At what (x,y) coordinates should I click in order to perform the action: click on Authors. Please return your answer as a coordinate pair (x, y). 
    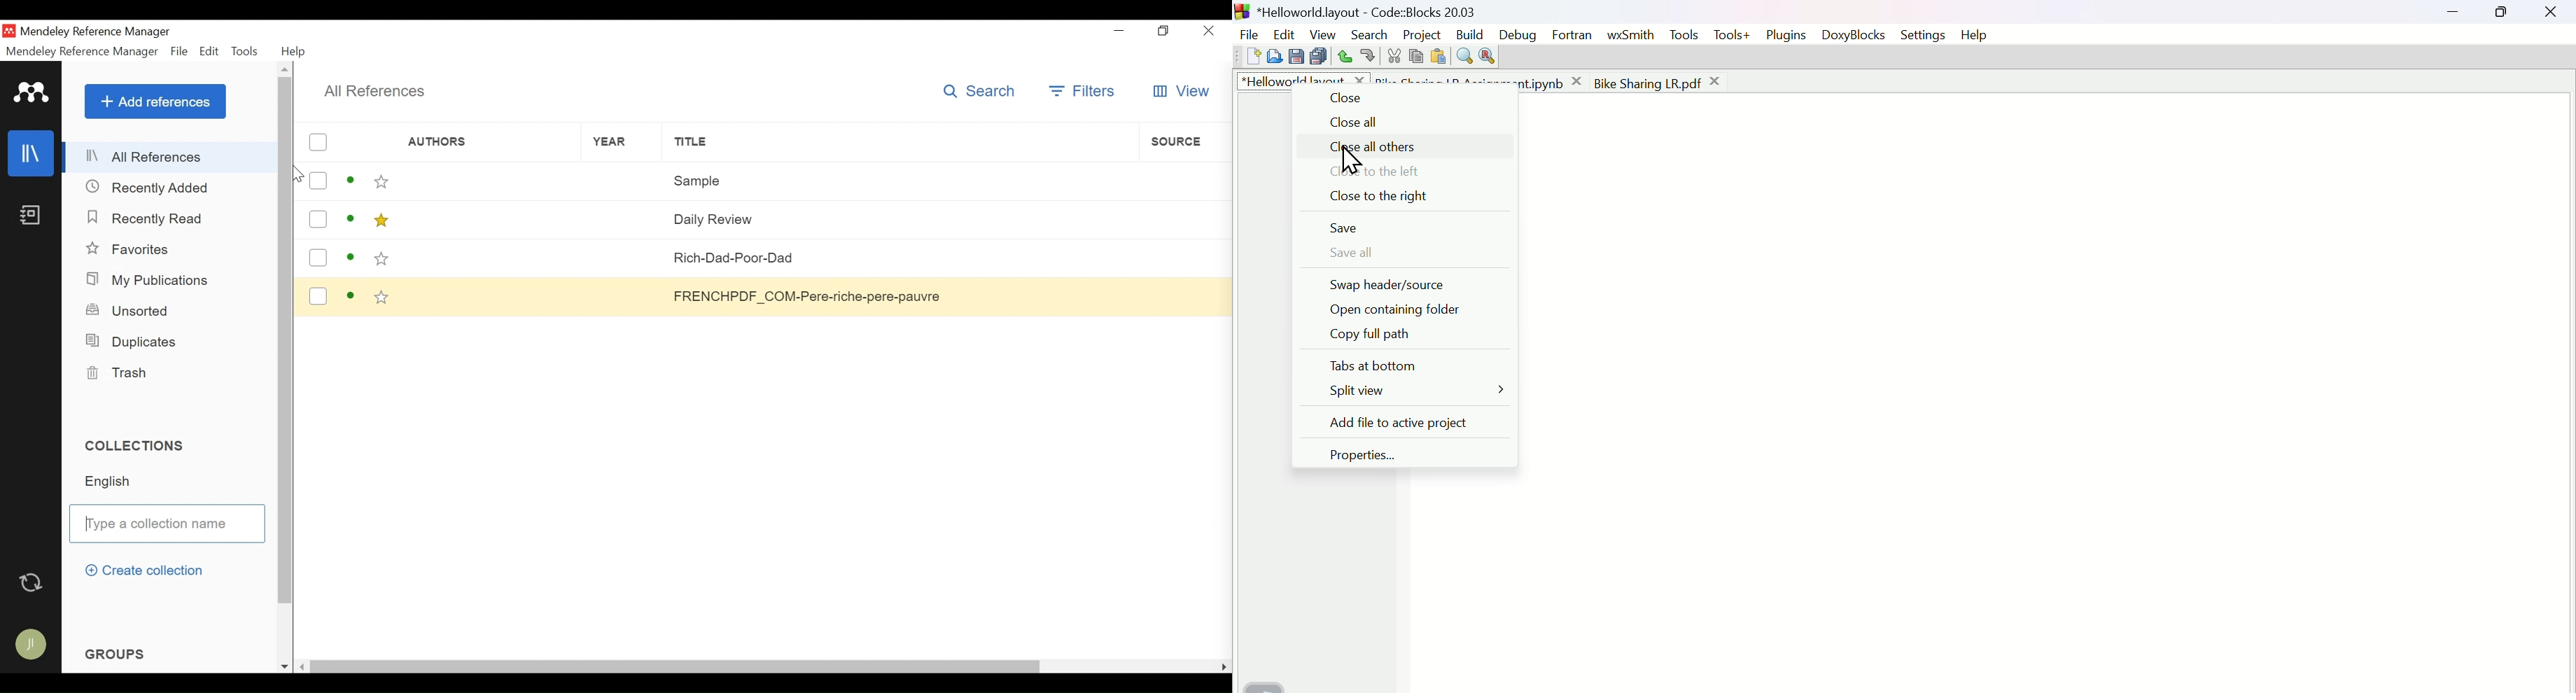
    Looking at the image, I should click on (469, 143).